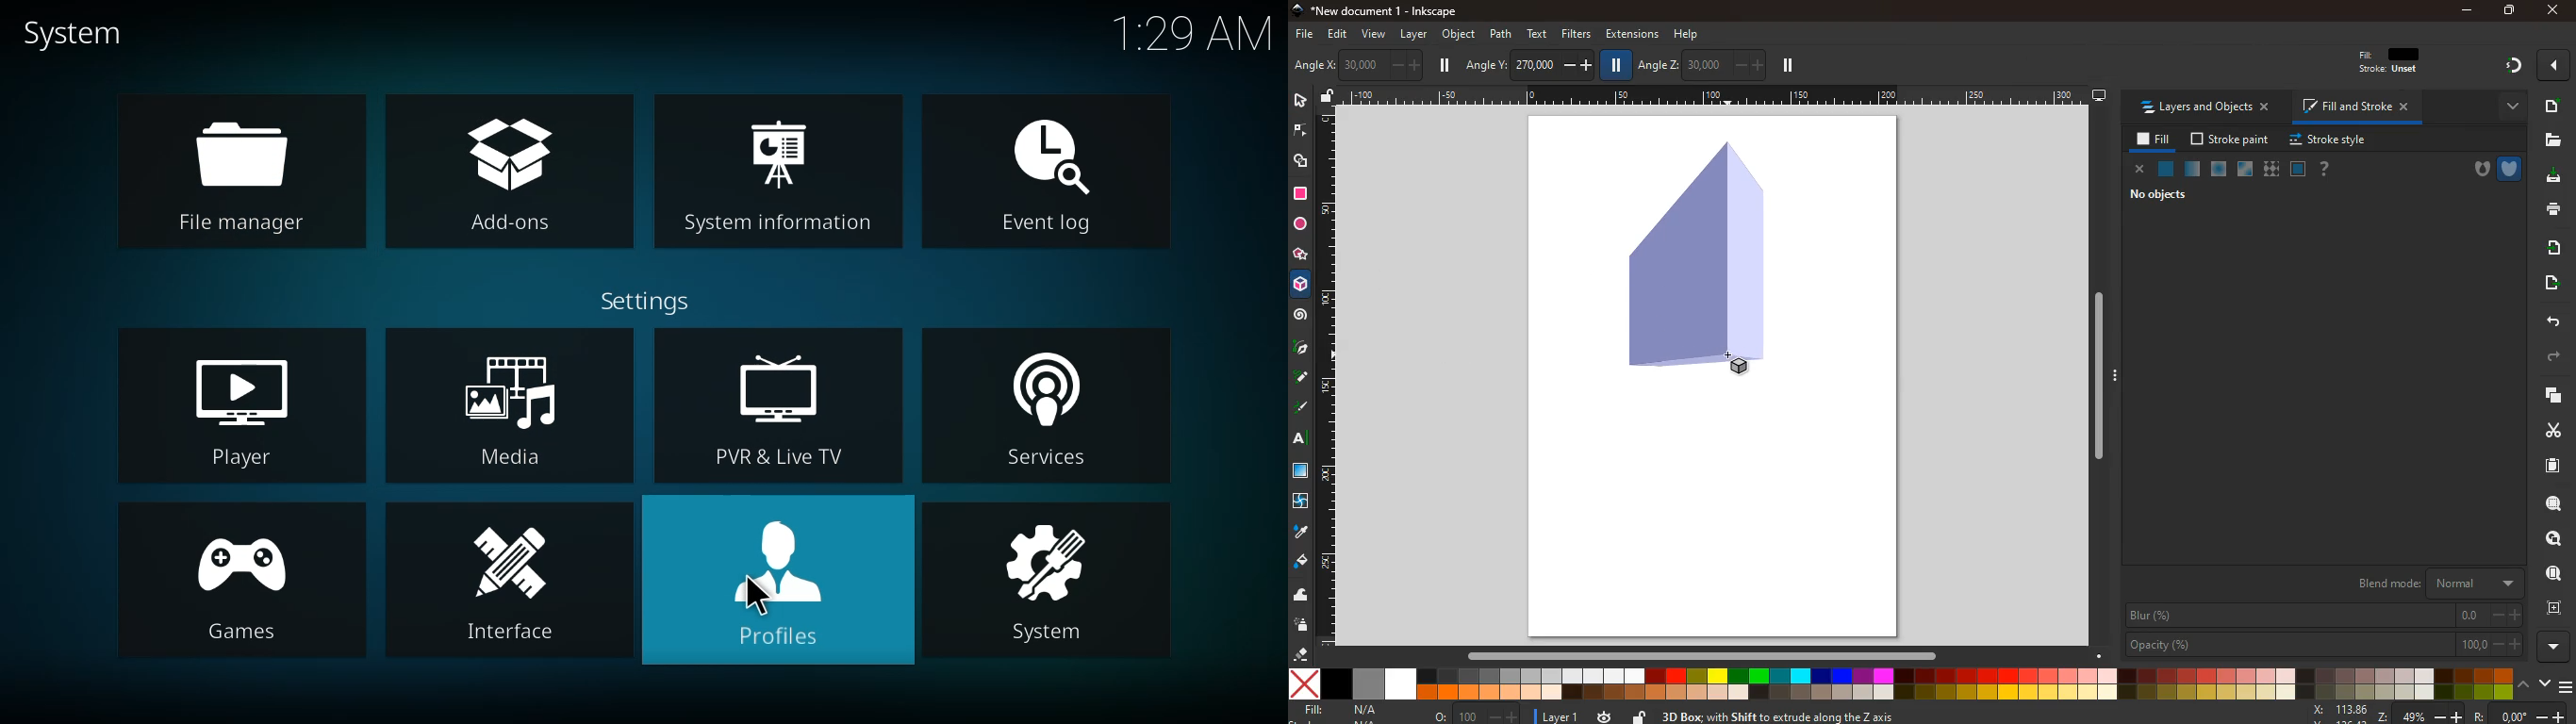 This screenshot has height=728, width=2576. Describe the element at coordinates (1953, 716) in the screenshot. I see `message` at that location.